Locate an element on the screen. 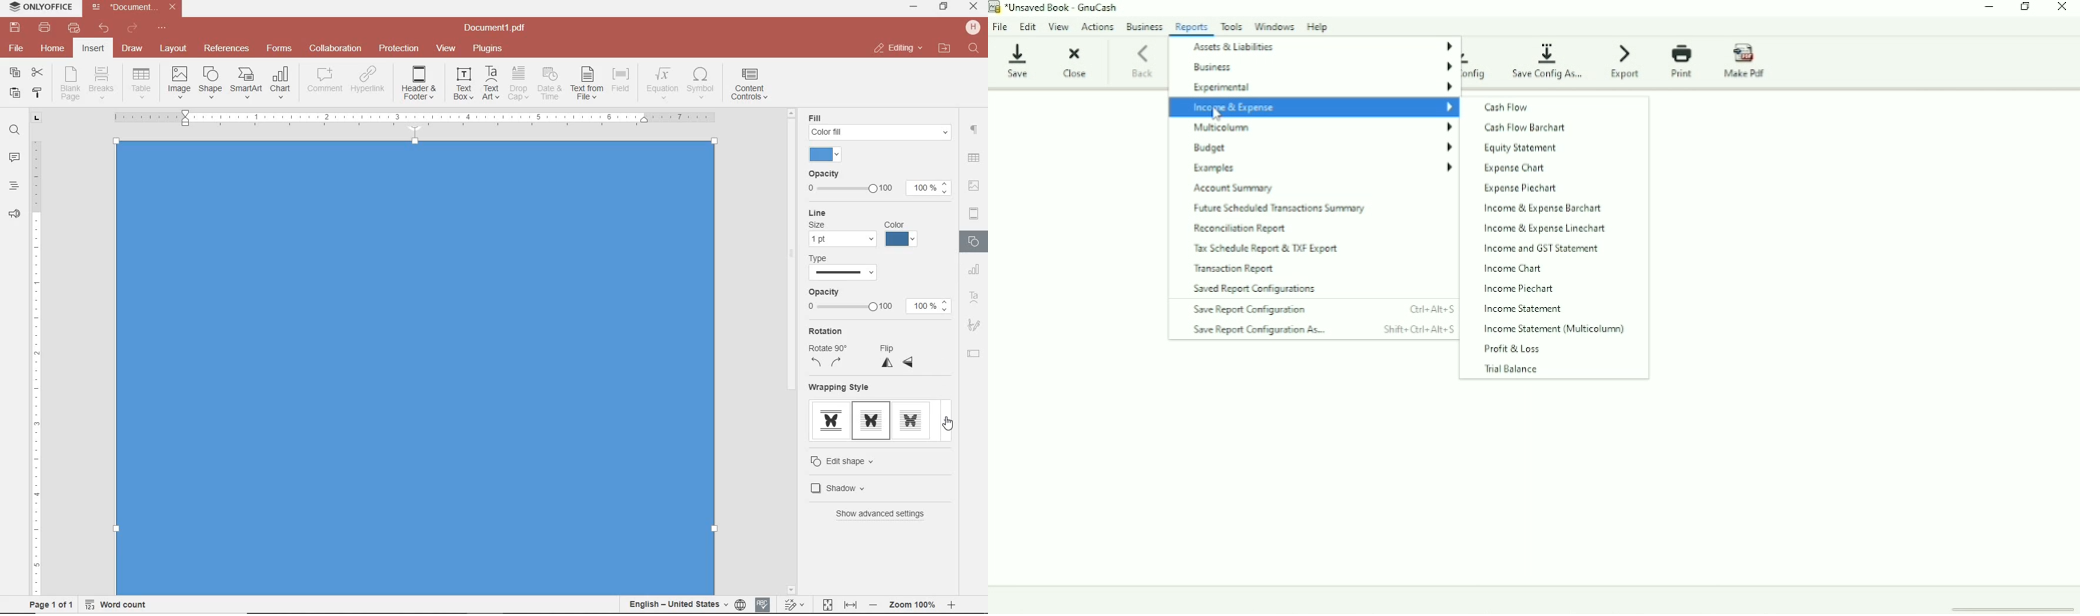 Image resolution: width=2100 pixels, height=616 pixels. Actions is located at coordinates (1099, 27).